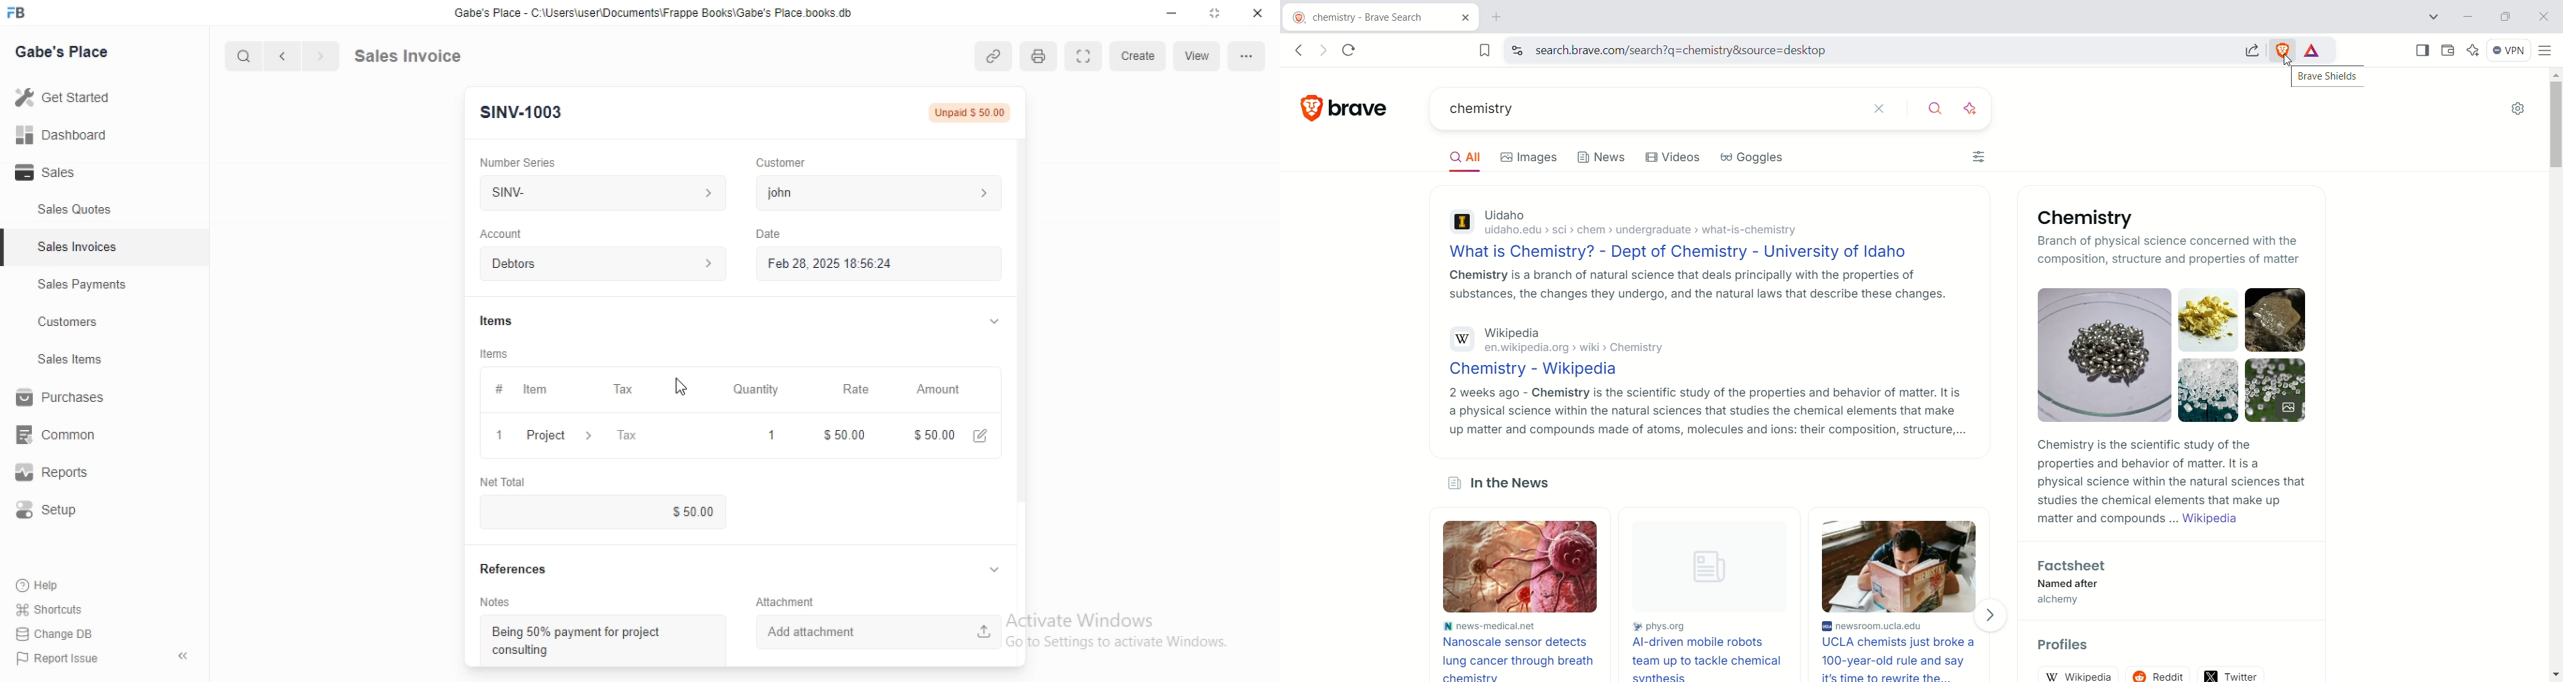 This screenshot has width=2576, height=700. Describe the element at coordinates (882, 631) in the screenshot. I see `Add attachment` at that location.